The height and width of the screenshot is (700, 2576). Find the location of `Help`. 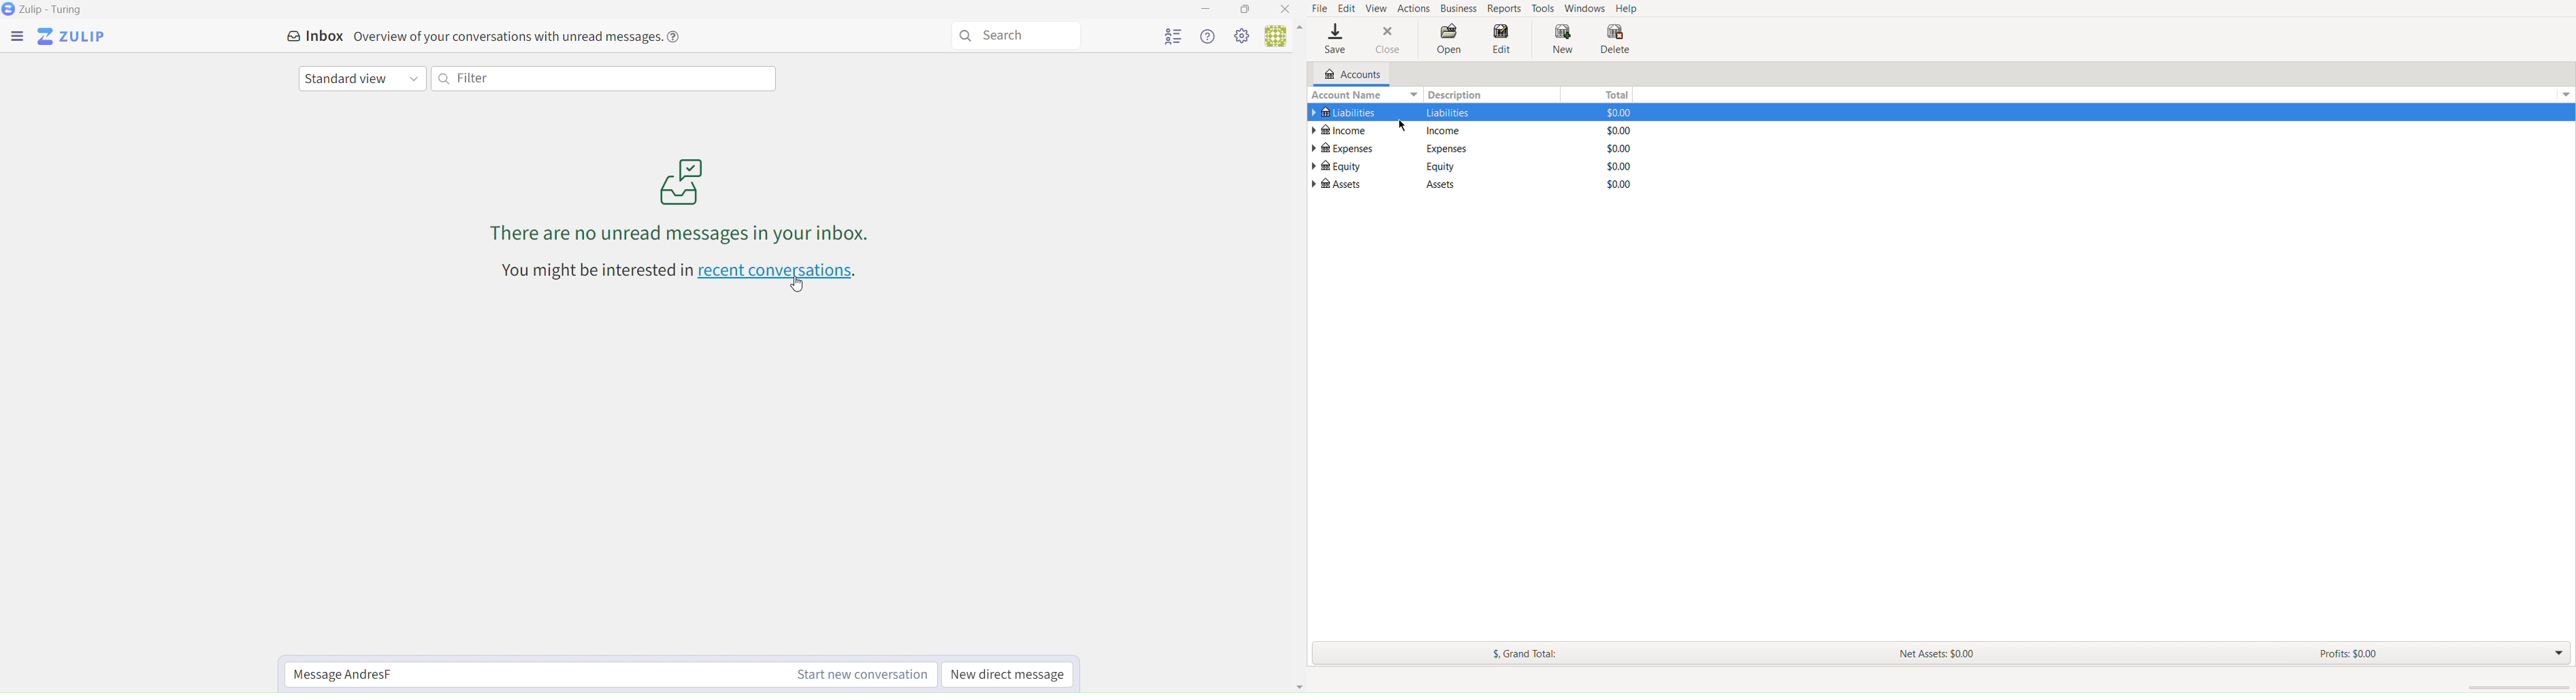

Help is located at coordinates (1206, 37).